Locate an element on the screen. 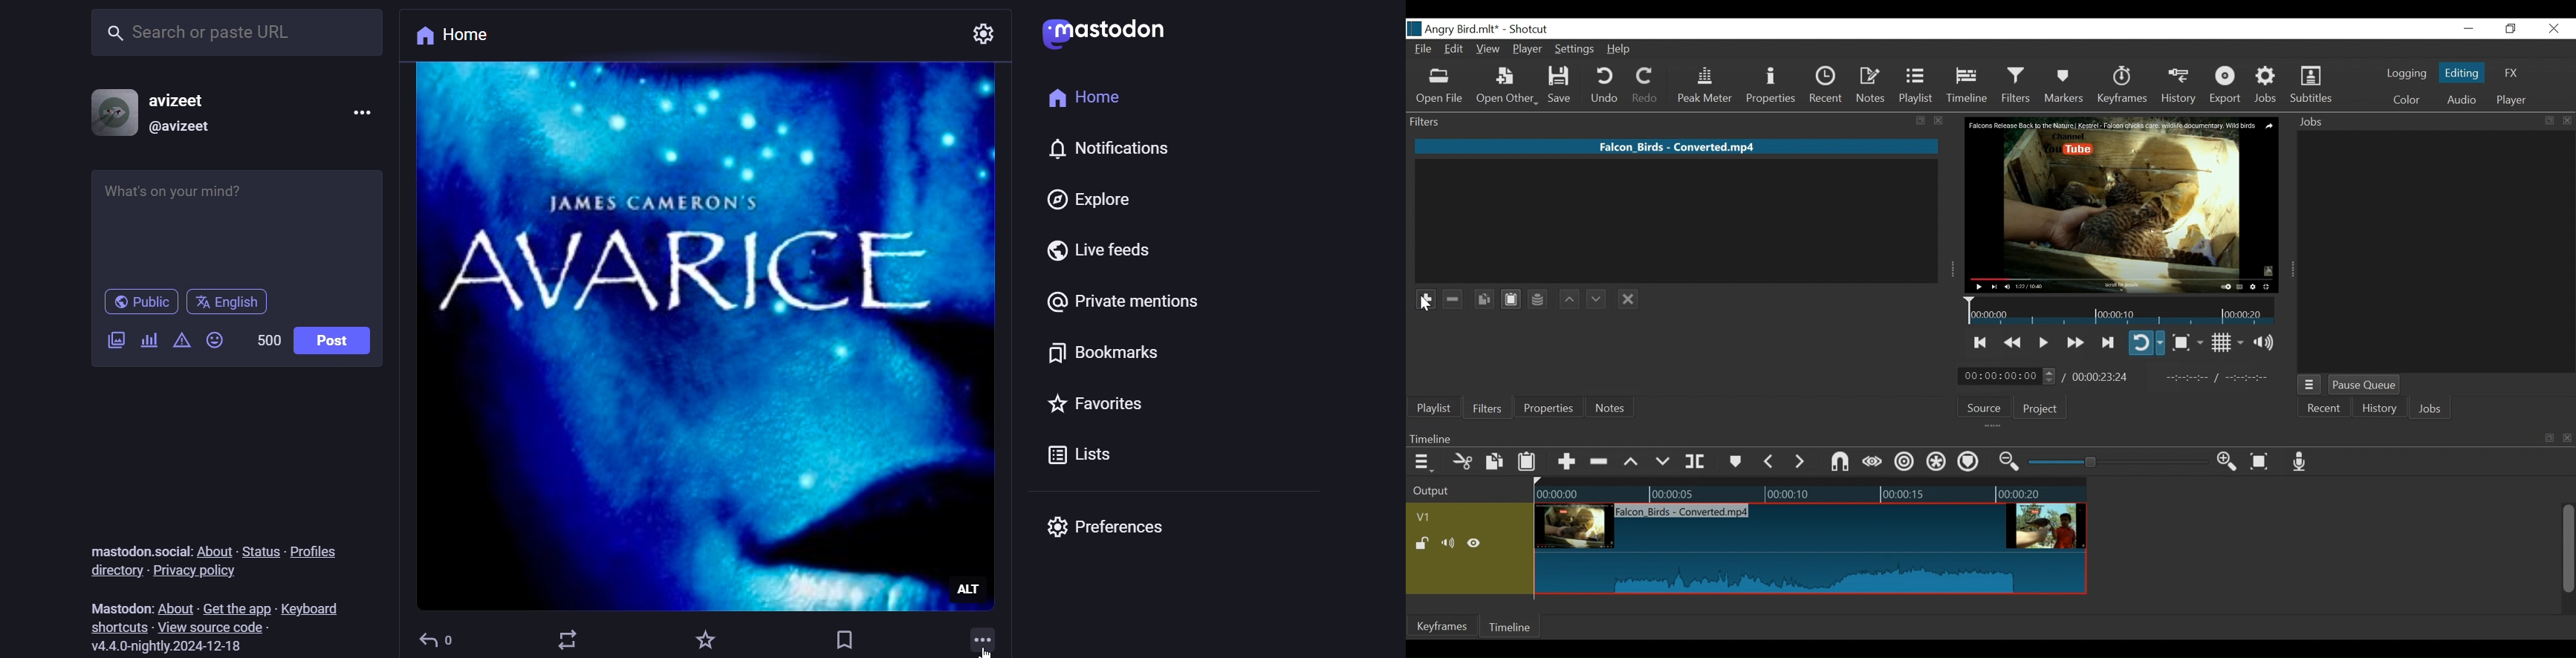 This screenshot has width=2576, height=672. alt is located at coordinates (979, 590).